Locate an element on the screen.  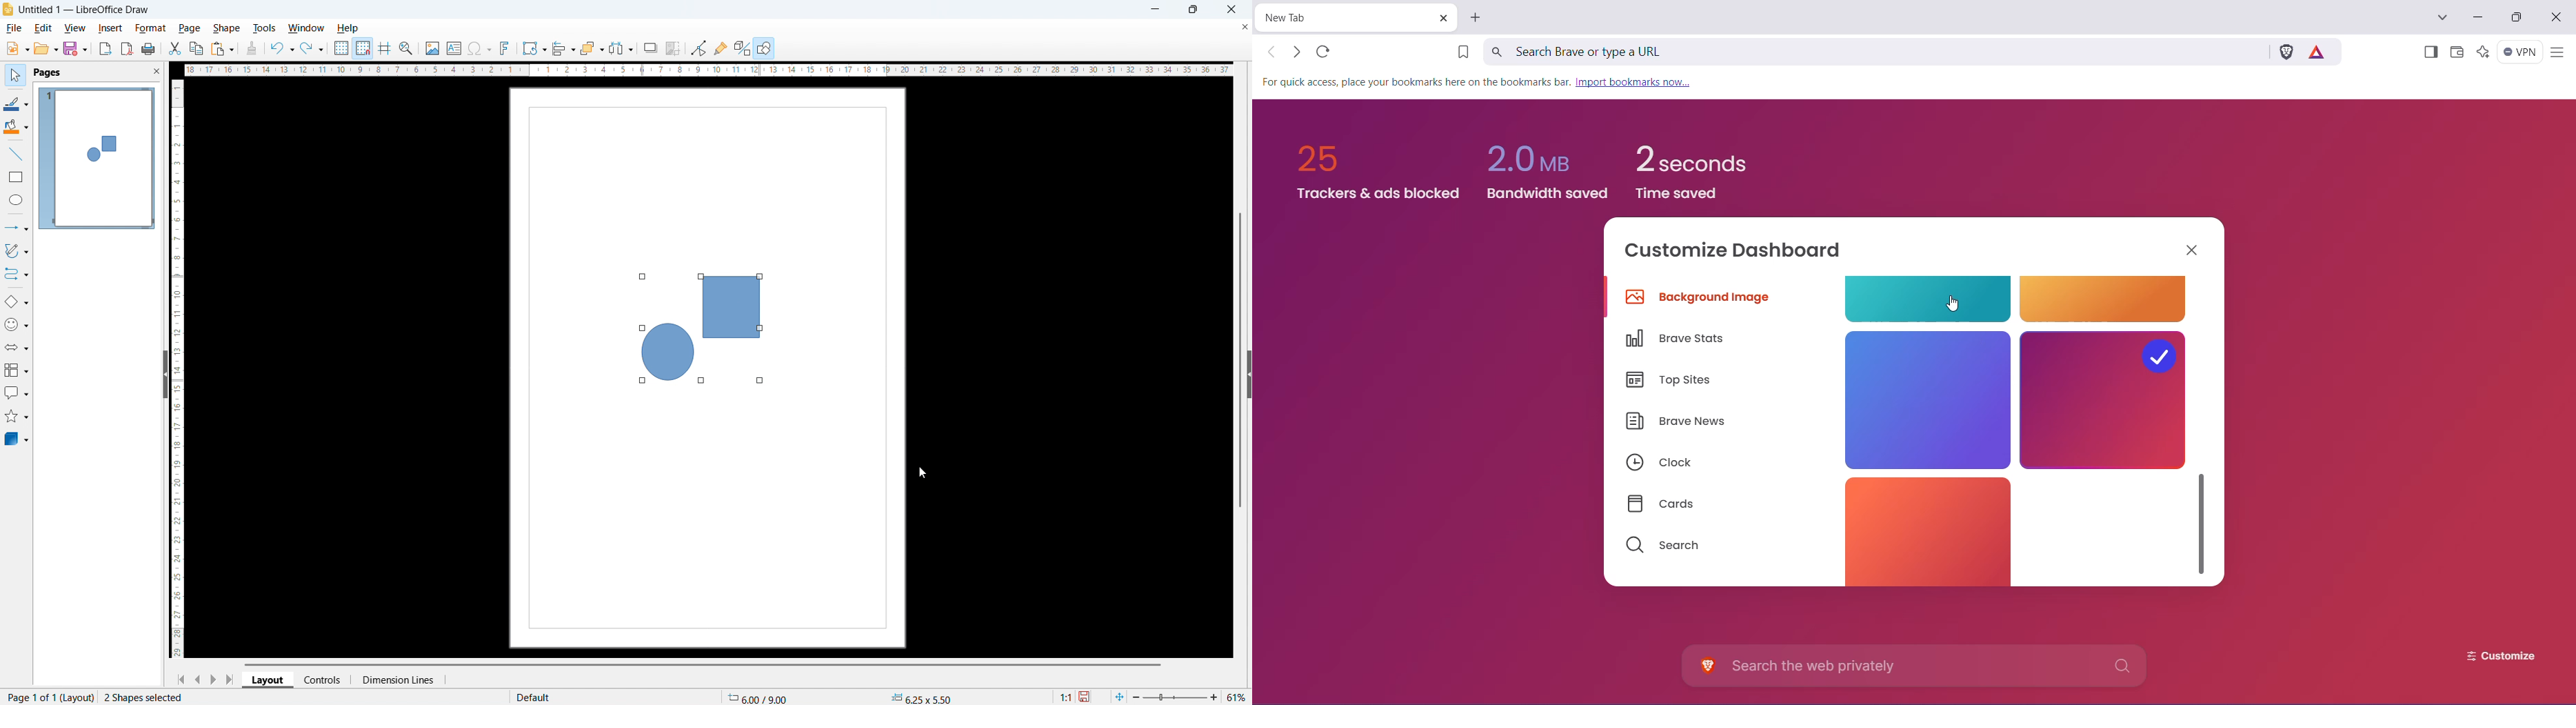
shape is located at coordinates (227, 28).